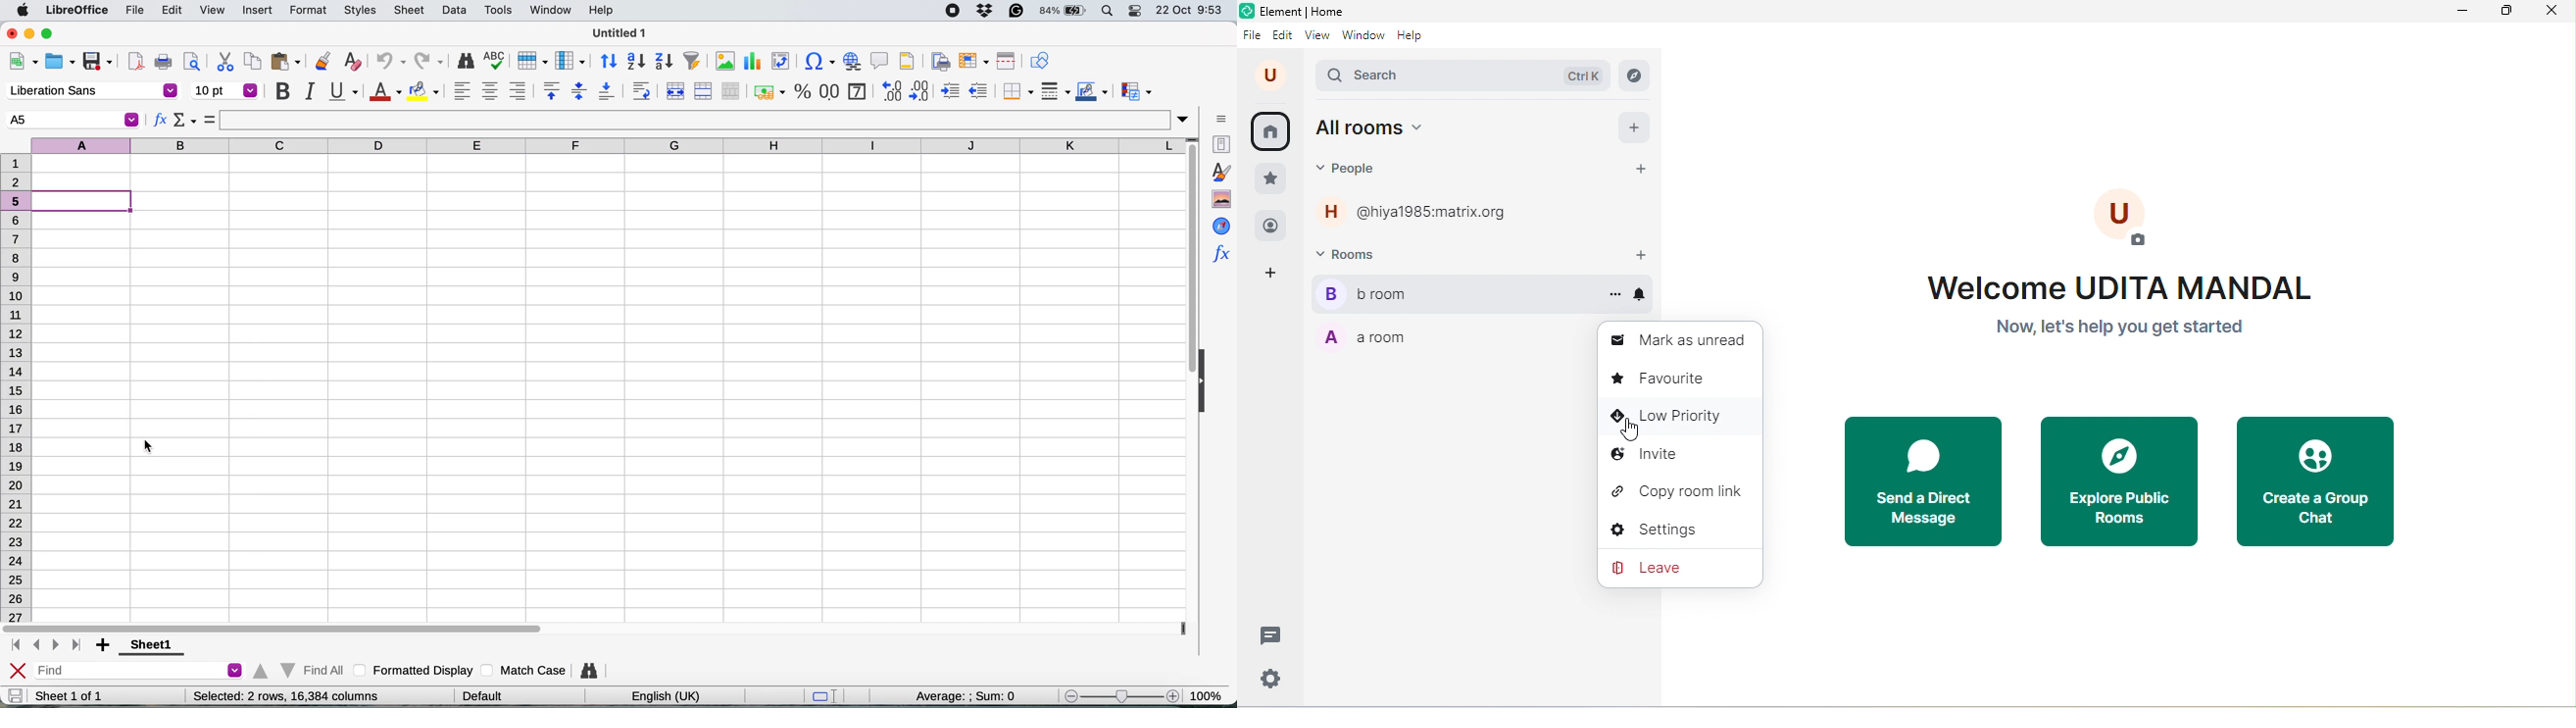 Image resolution: width=2576 pixels, height=728 pixels. I want to click on low priority, so click(1675, 420).